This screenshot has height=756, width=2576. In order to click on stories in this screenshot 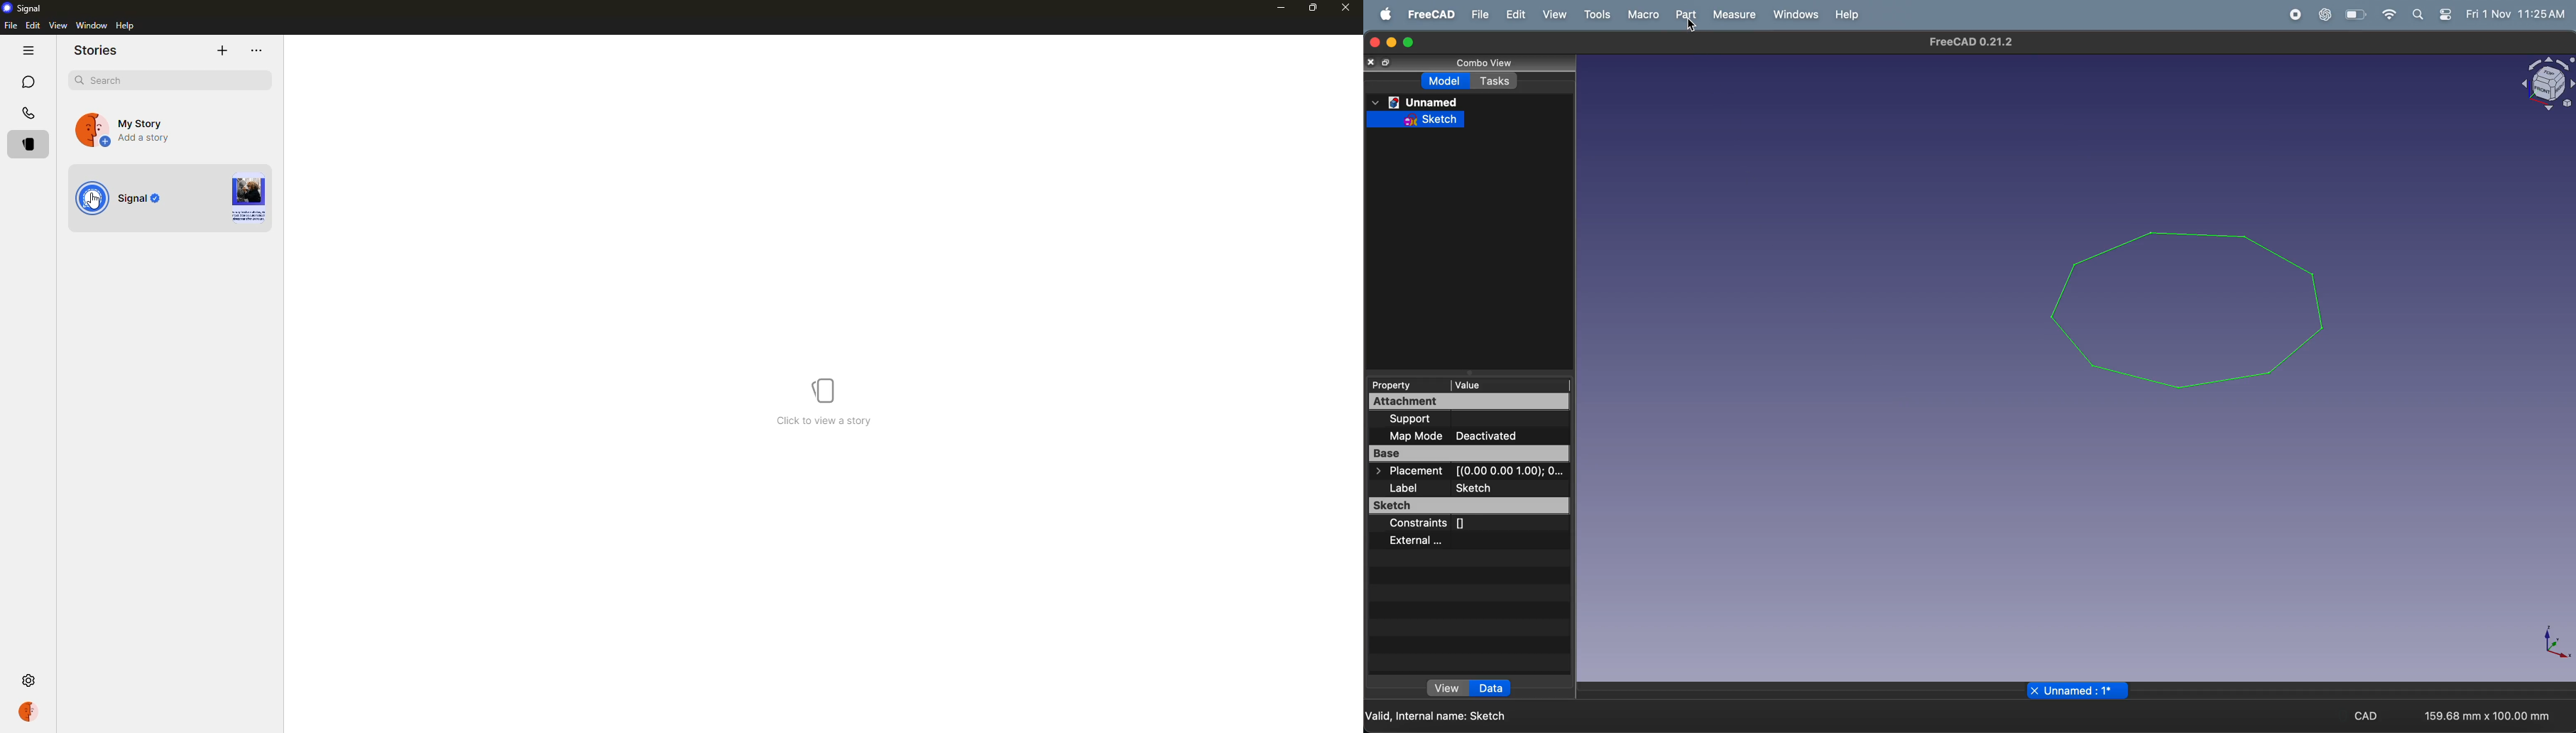, I will do `click(31, 144)`.